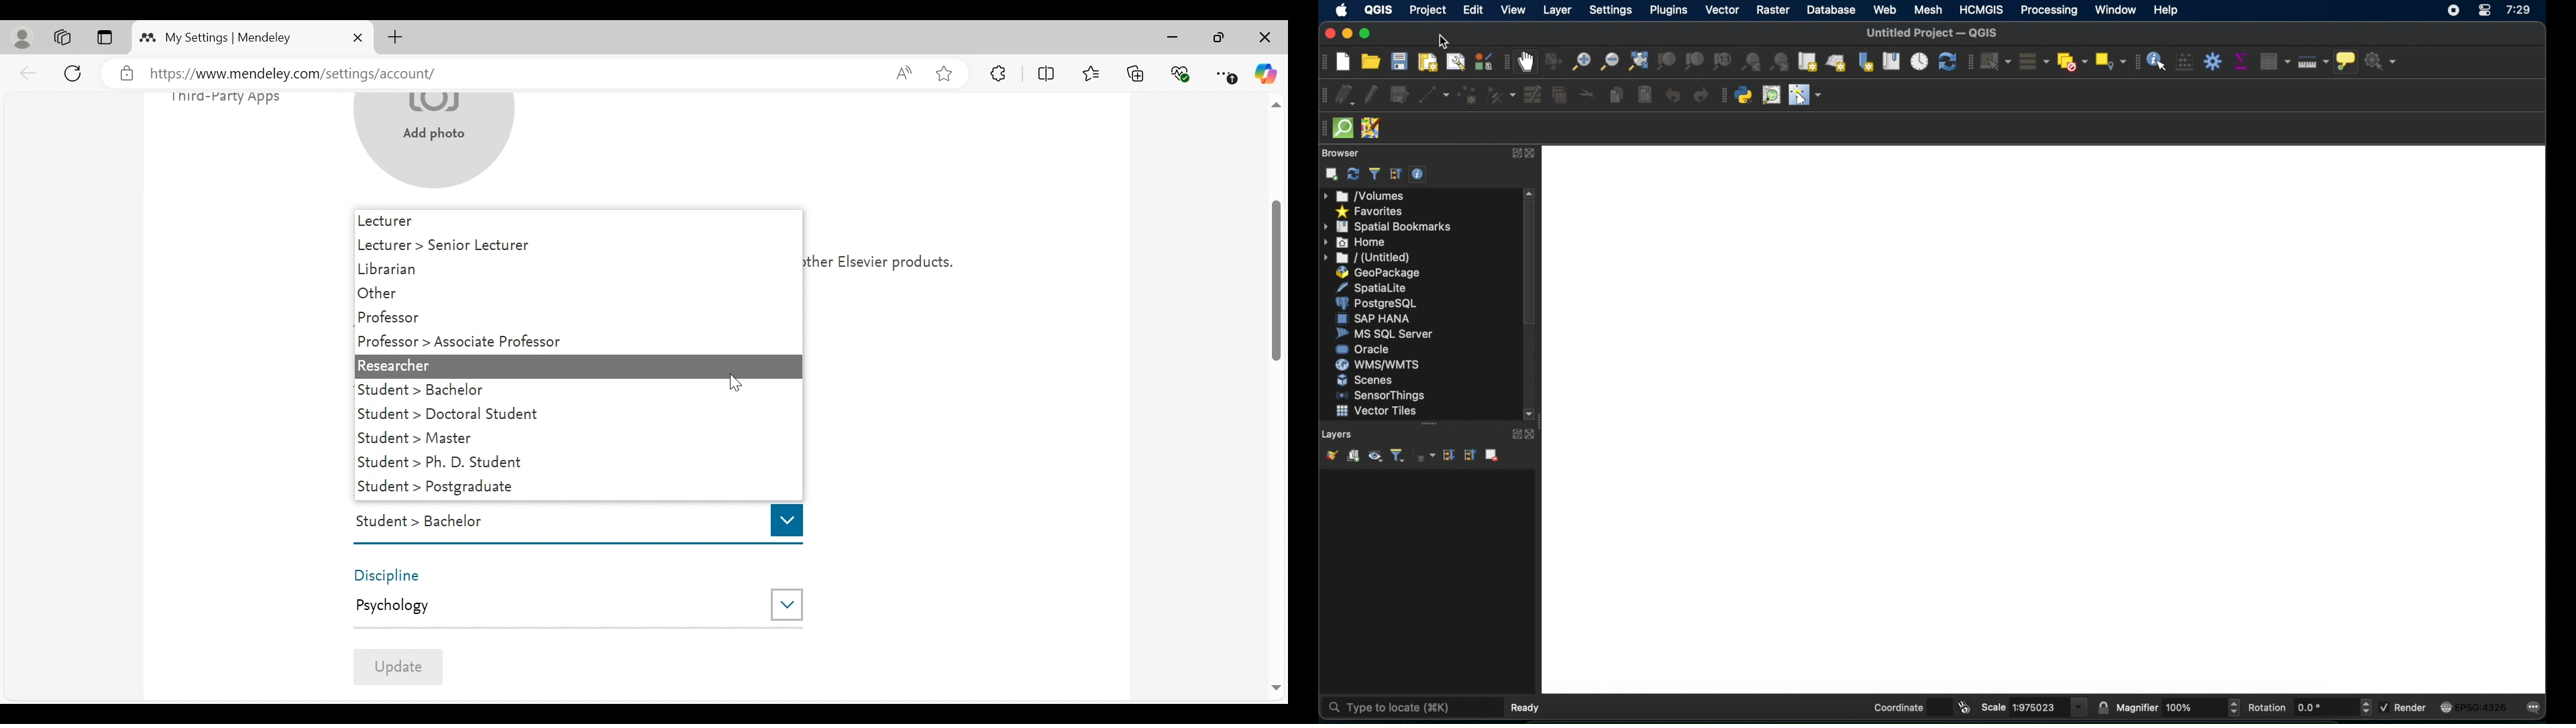 The width and height of the screenshot is (2576, 728). What do you see at coordinates (434, 139) in the screenshot?
I see `Add photo` at bounding box center [434, 139].